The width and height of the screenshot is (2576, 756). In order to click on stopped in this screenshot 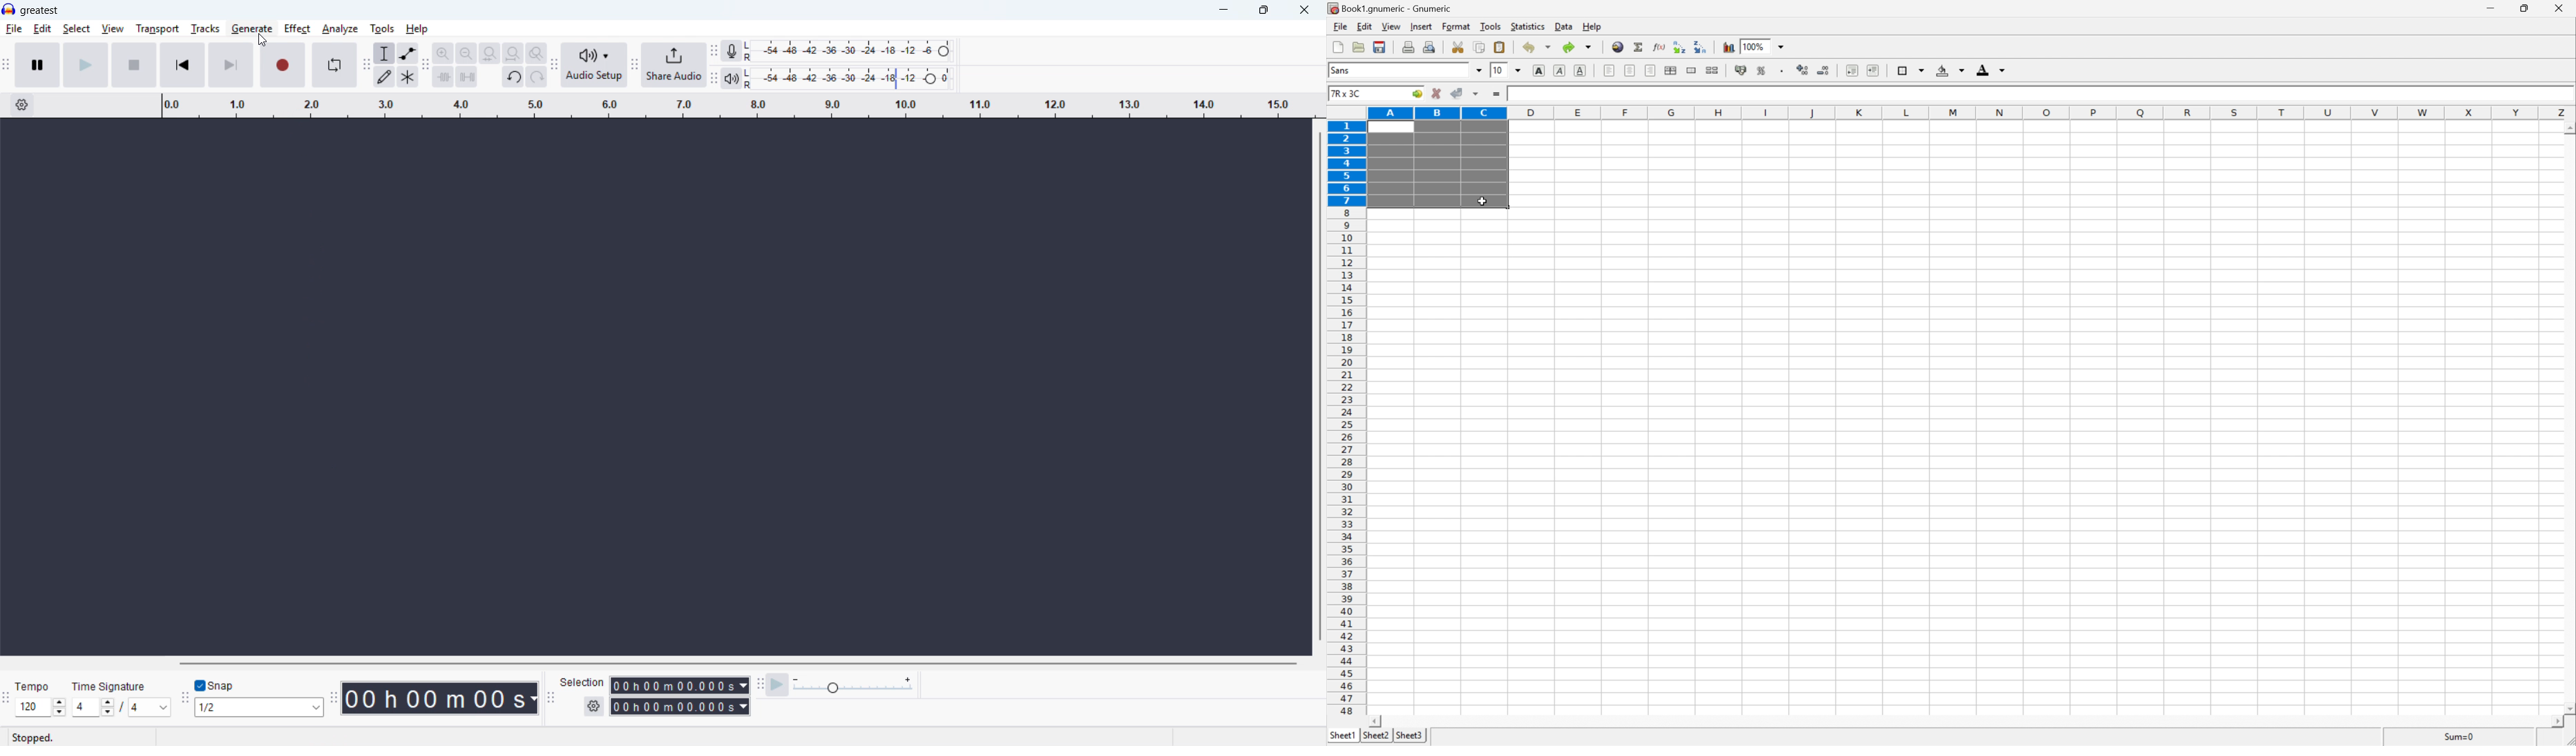, I will do `click(33, 738)`.